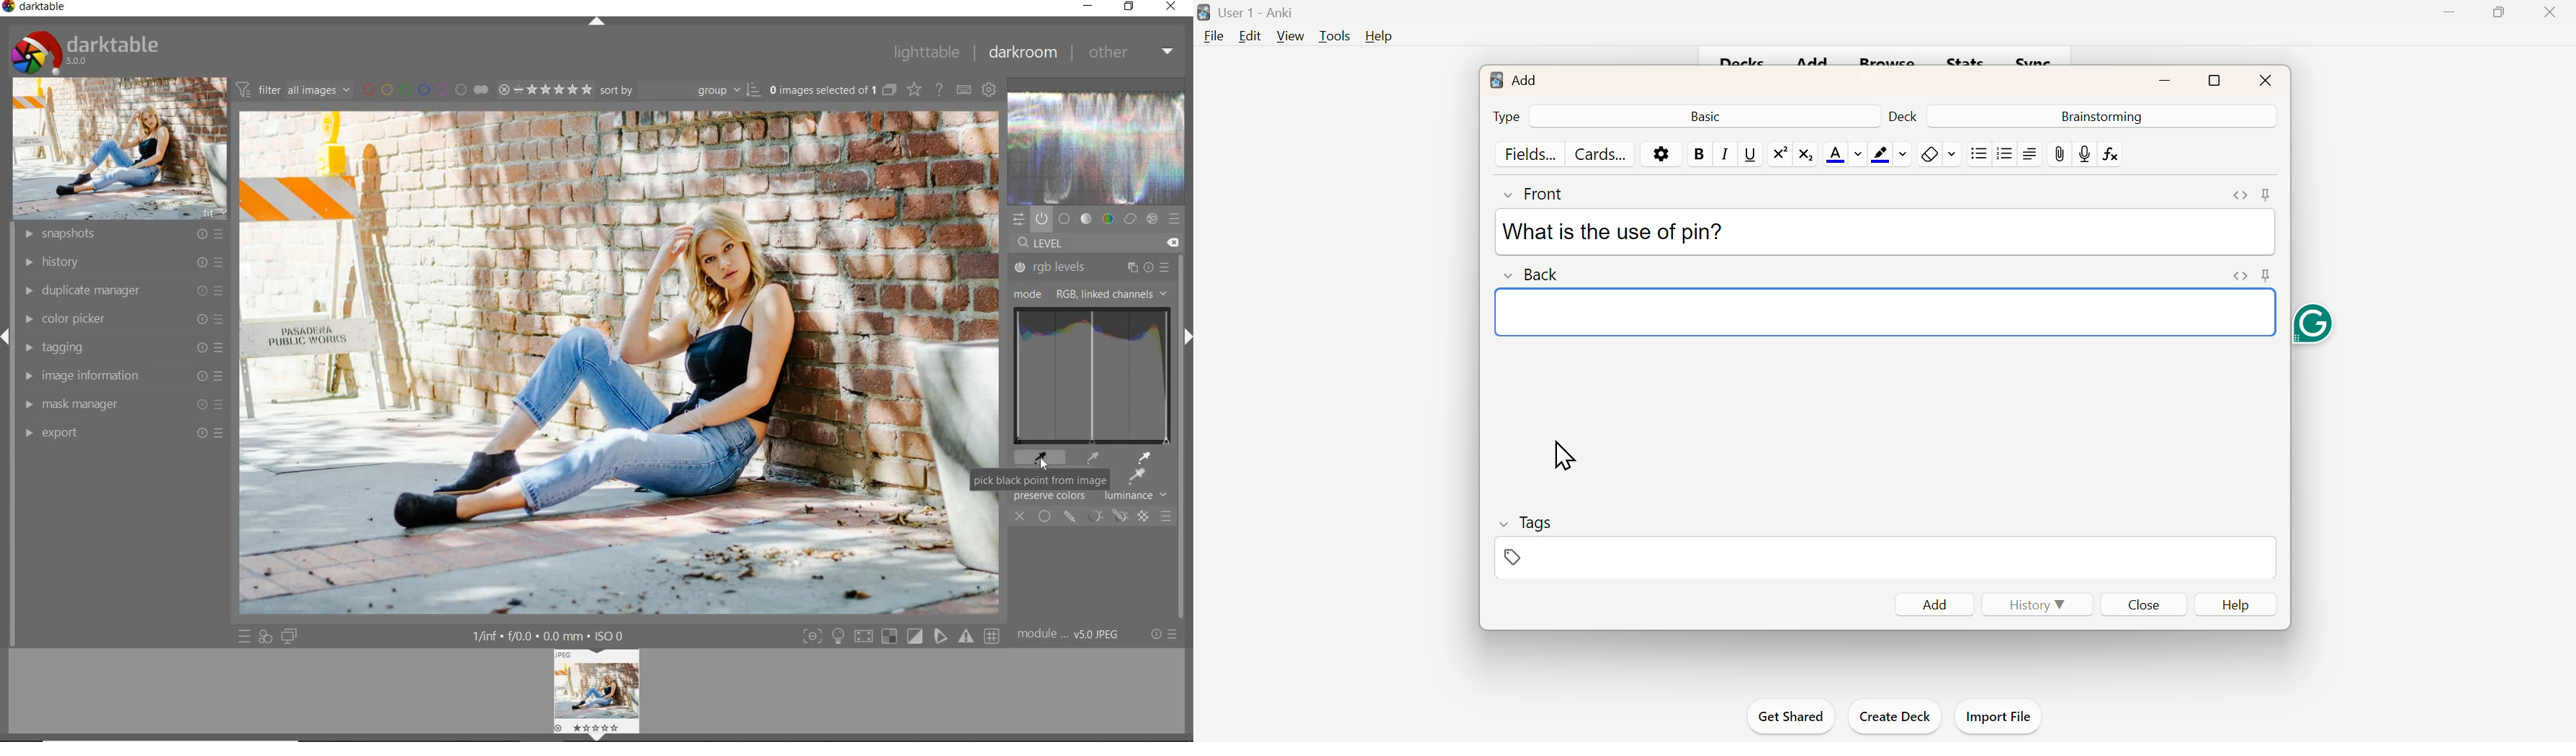  I want to click on Back, so click(1535, 273).